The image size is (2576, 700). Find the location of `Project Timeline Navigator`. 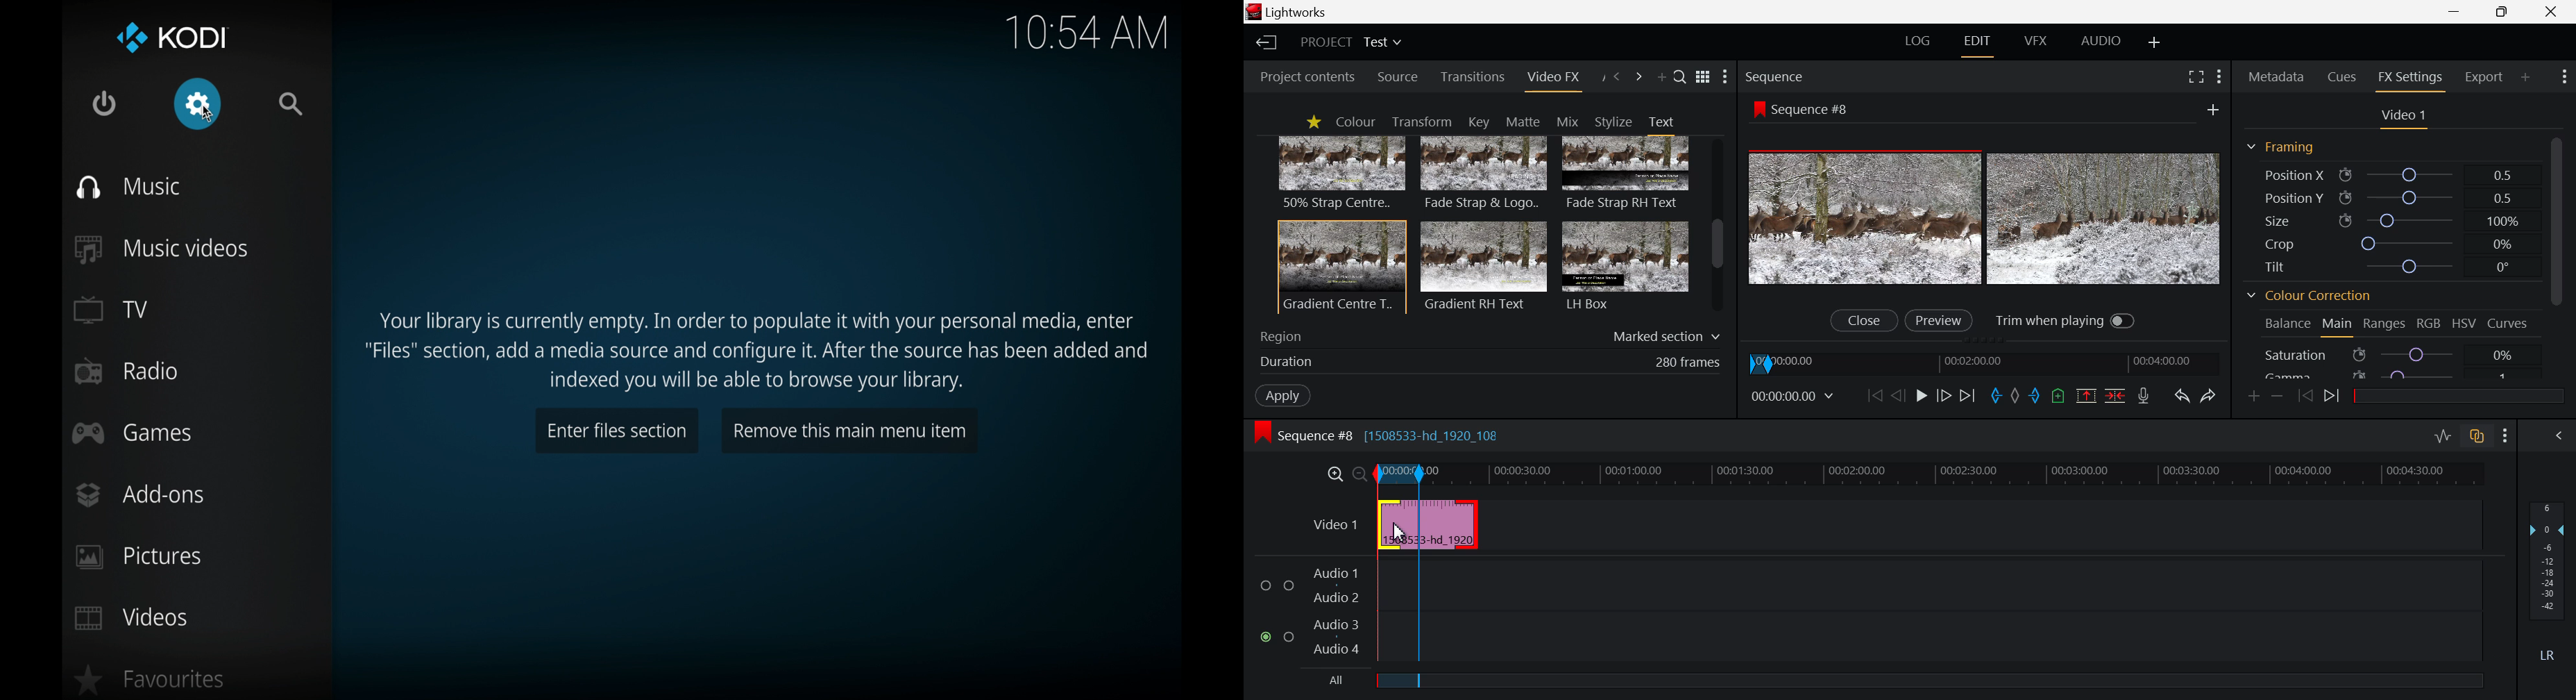

Project Timeline Navigator is located at coordinates (1988, 360).